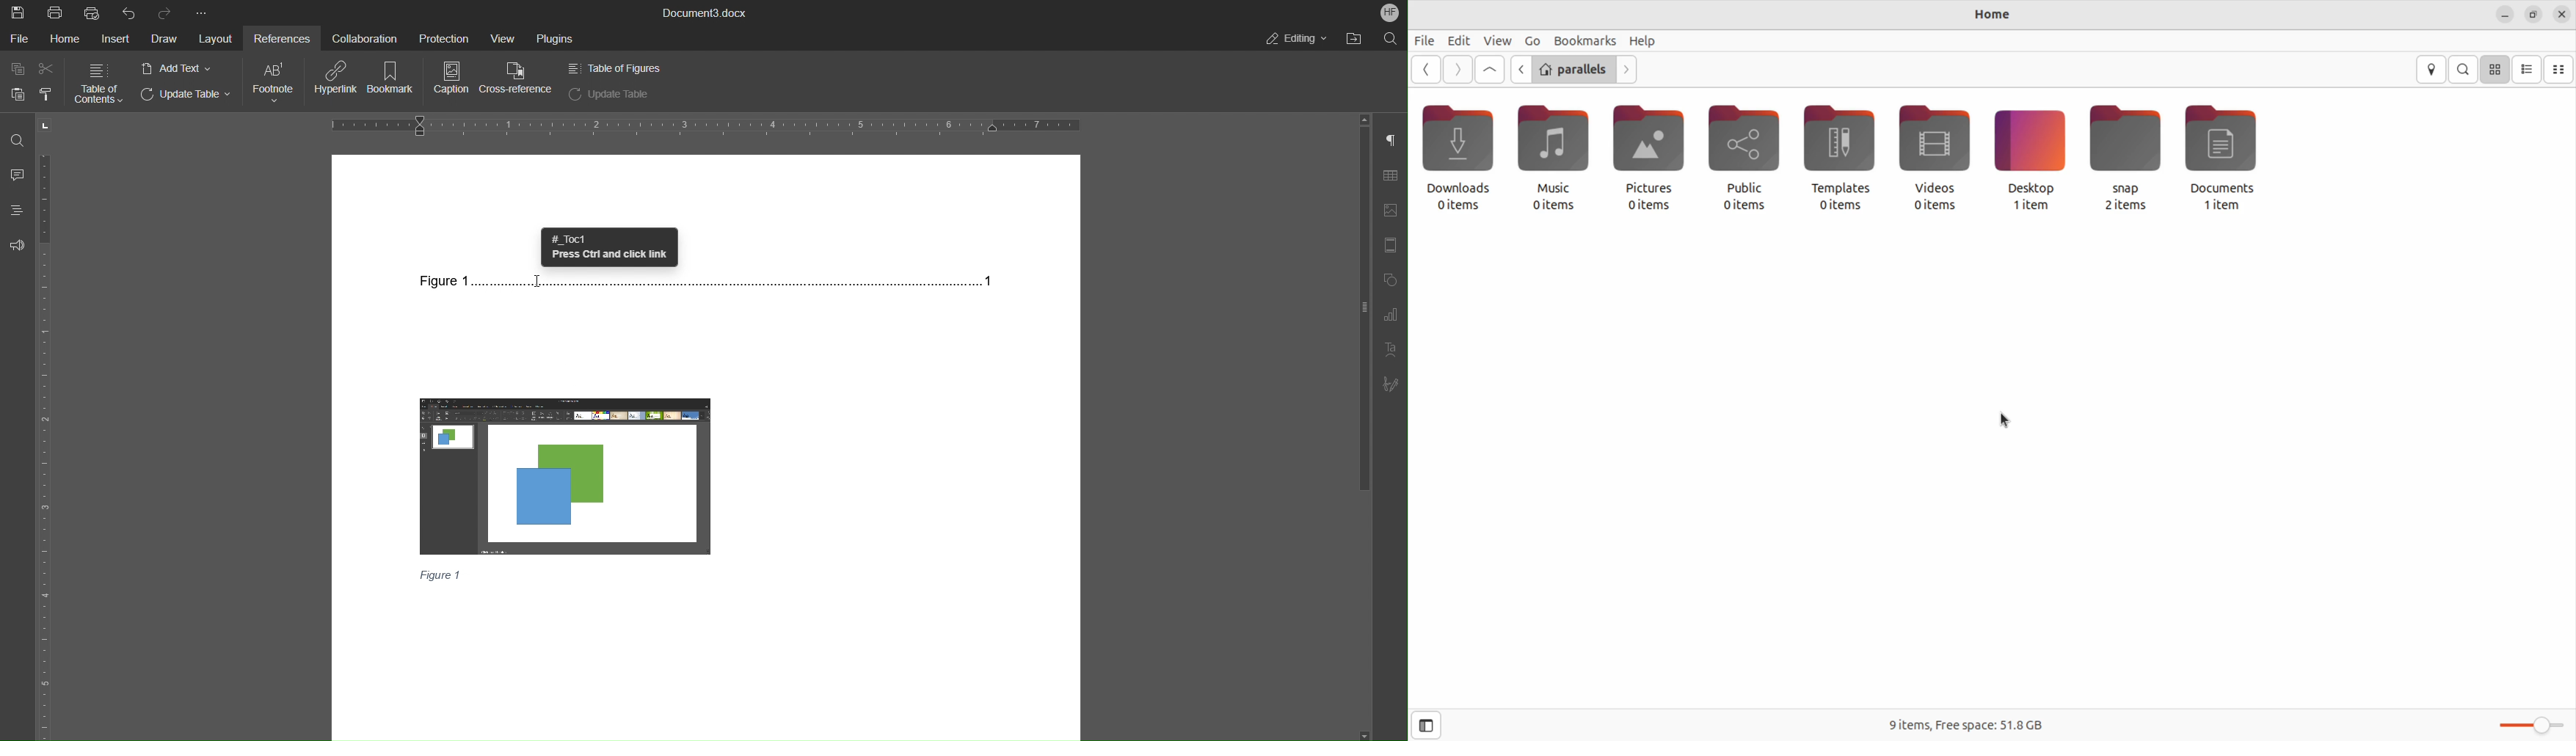 The width and height of the screenshot is (2576, 756). I want to click on backward, so click(1520, 69).